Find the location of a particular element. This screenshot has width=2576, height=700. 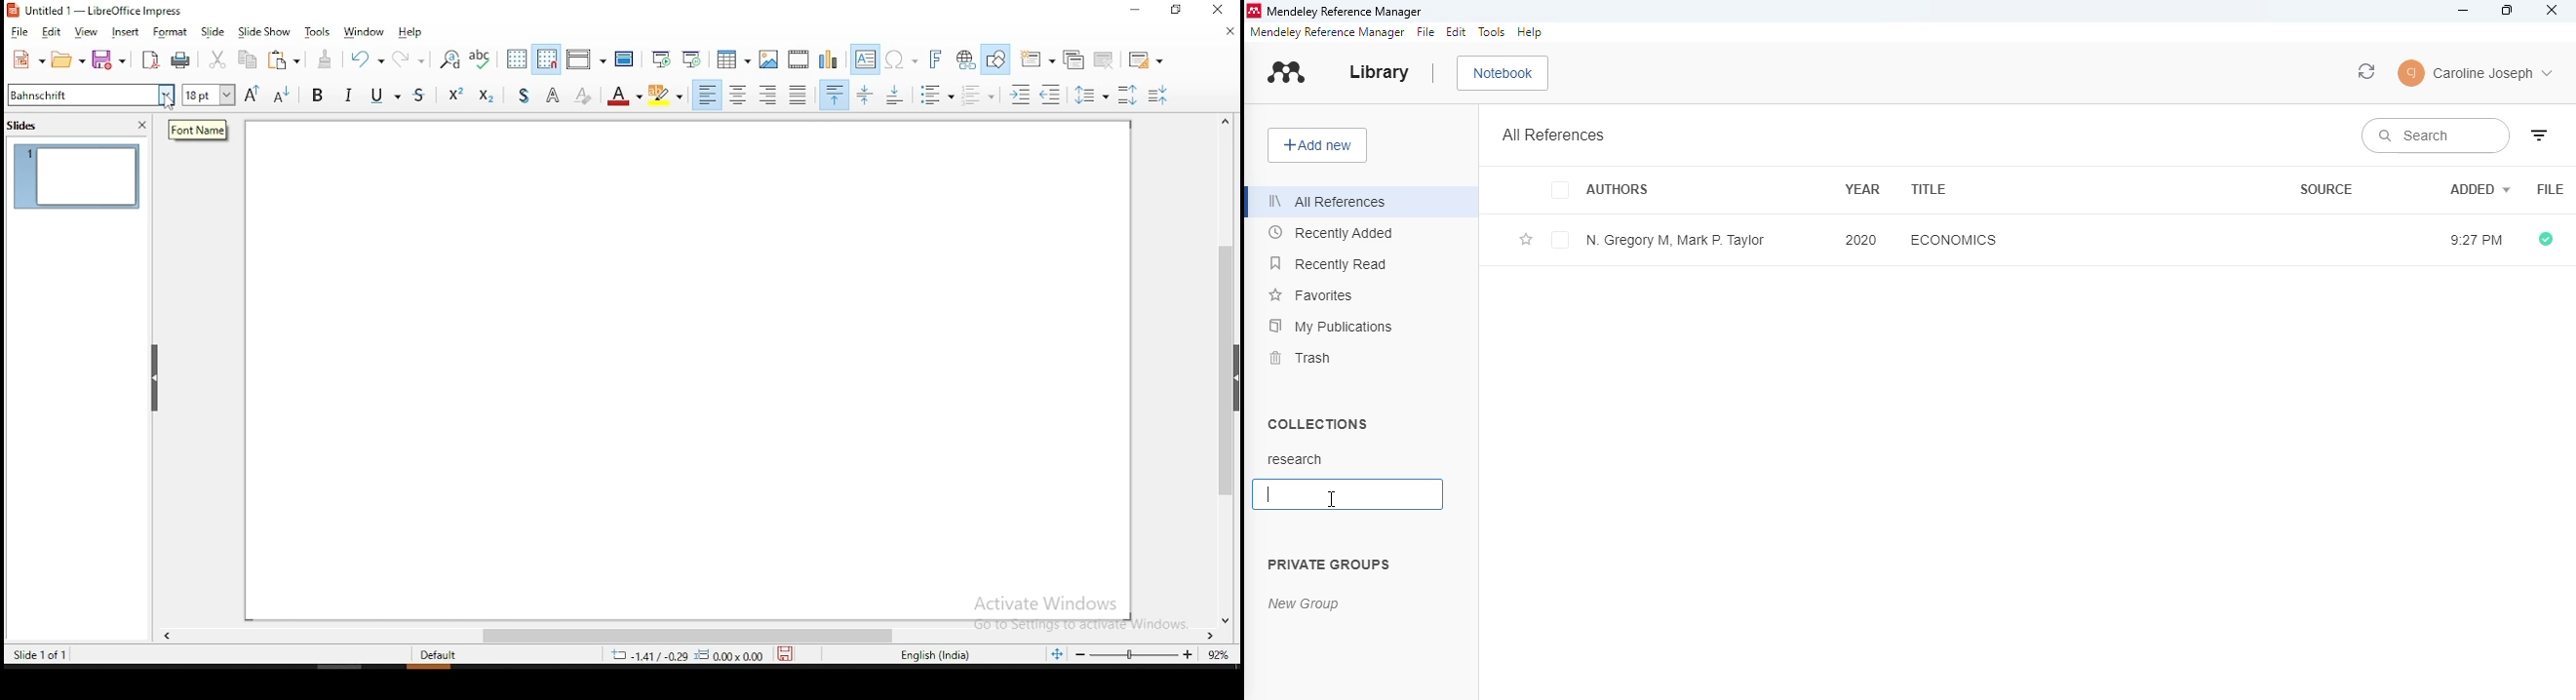

cursor is located at coordinates (1332, 499).